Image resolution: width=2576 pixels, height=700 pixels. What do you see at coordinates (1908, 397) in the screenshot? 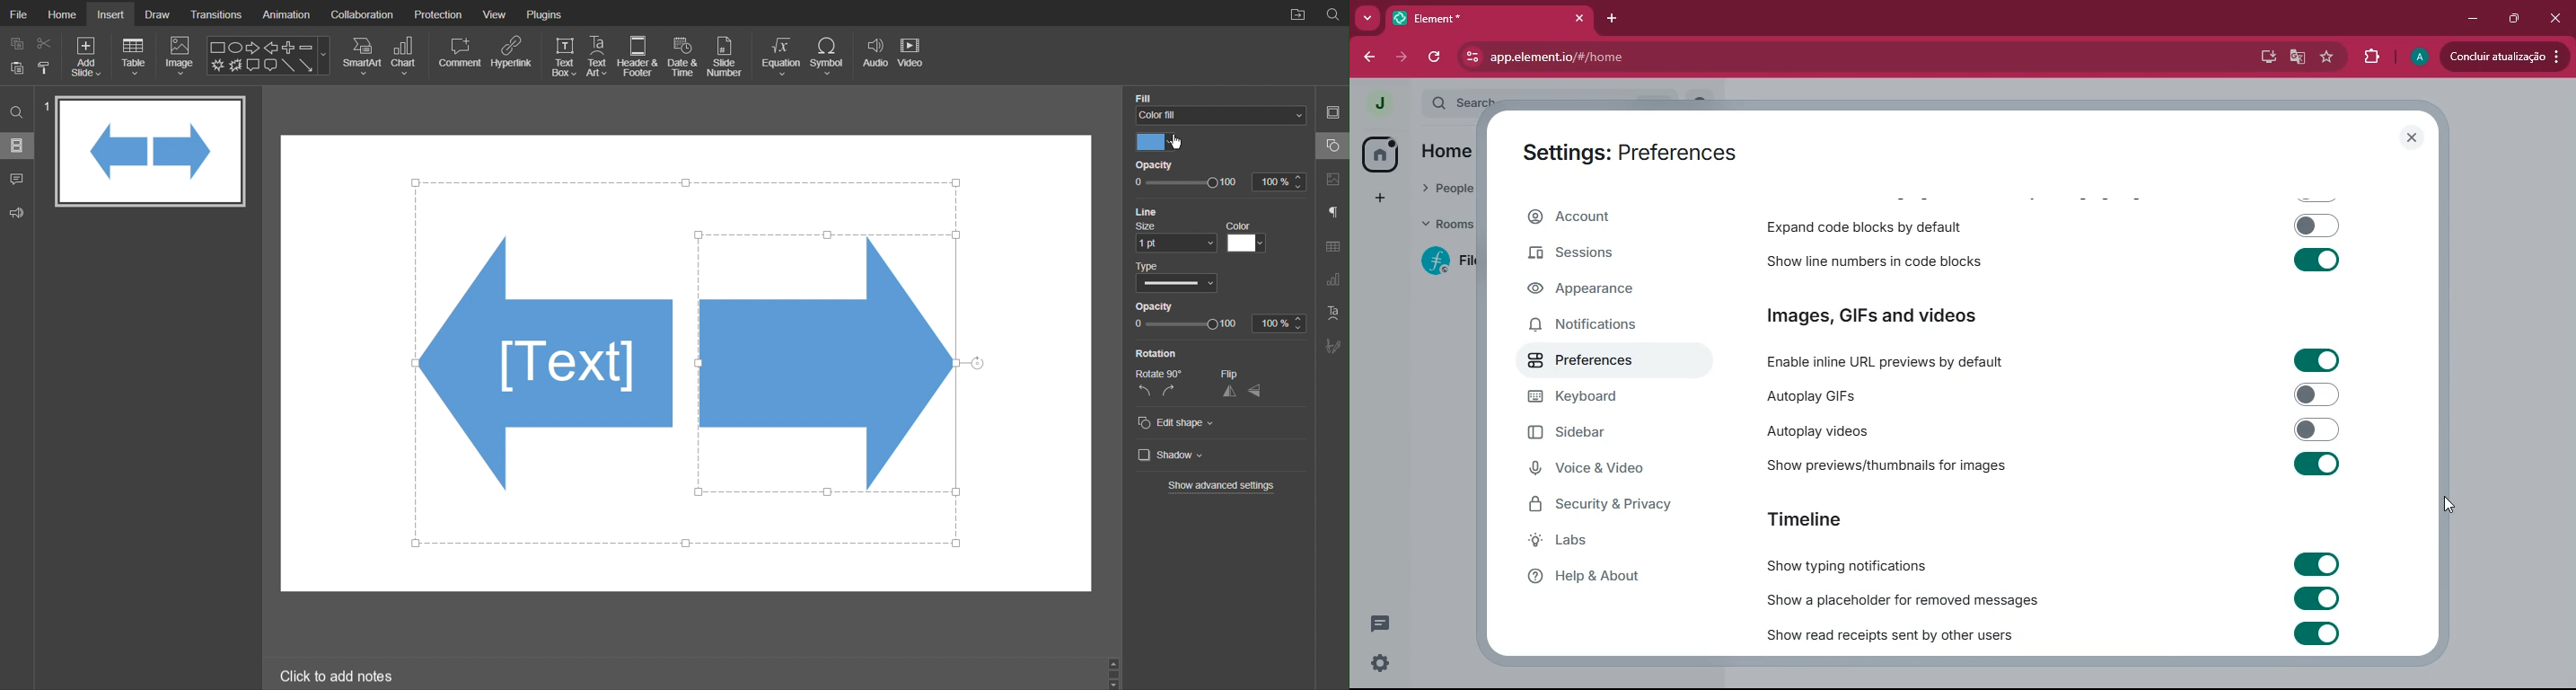
I see `autoplay GIFs` at bounding box center [1908, 397].